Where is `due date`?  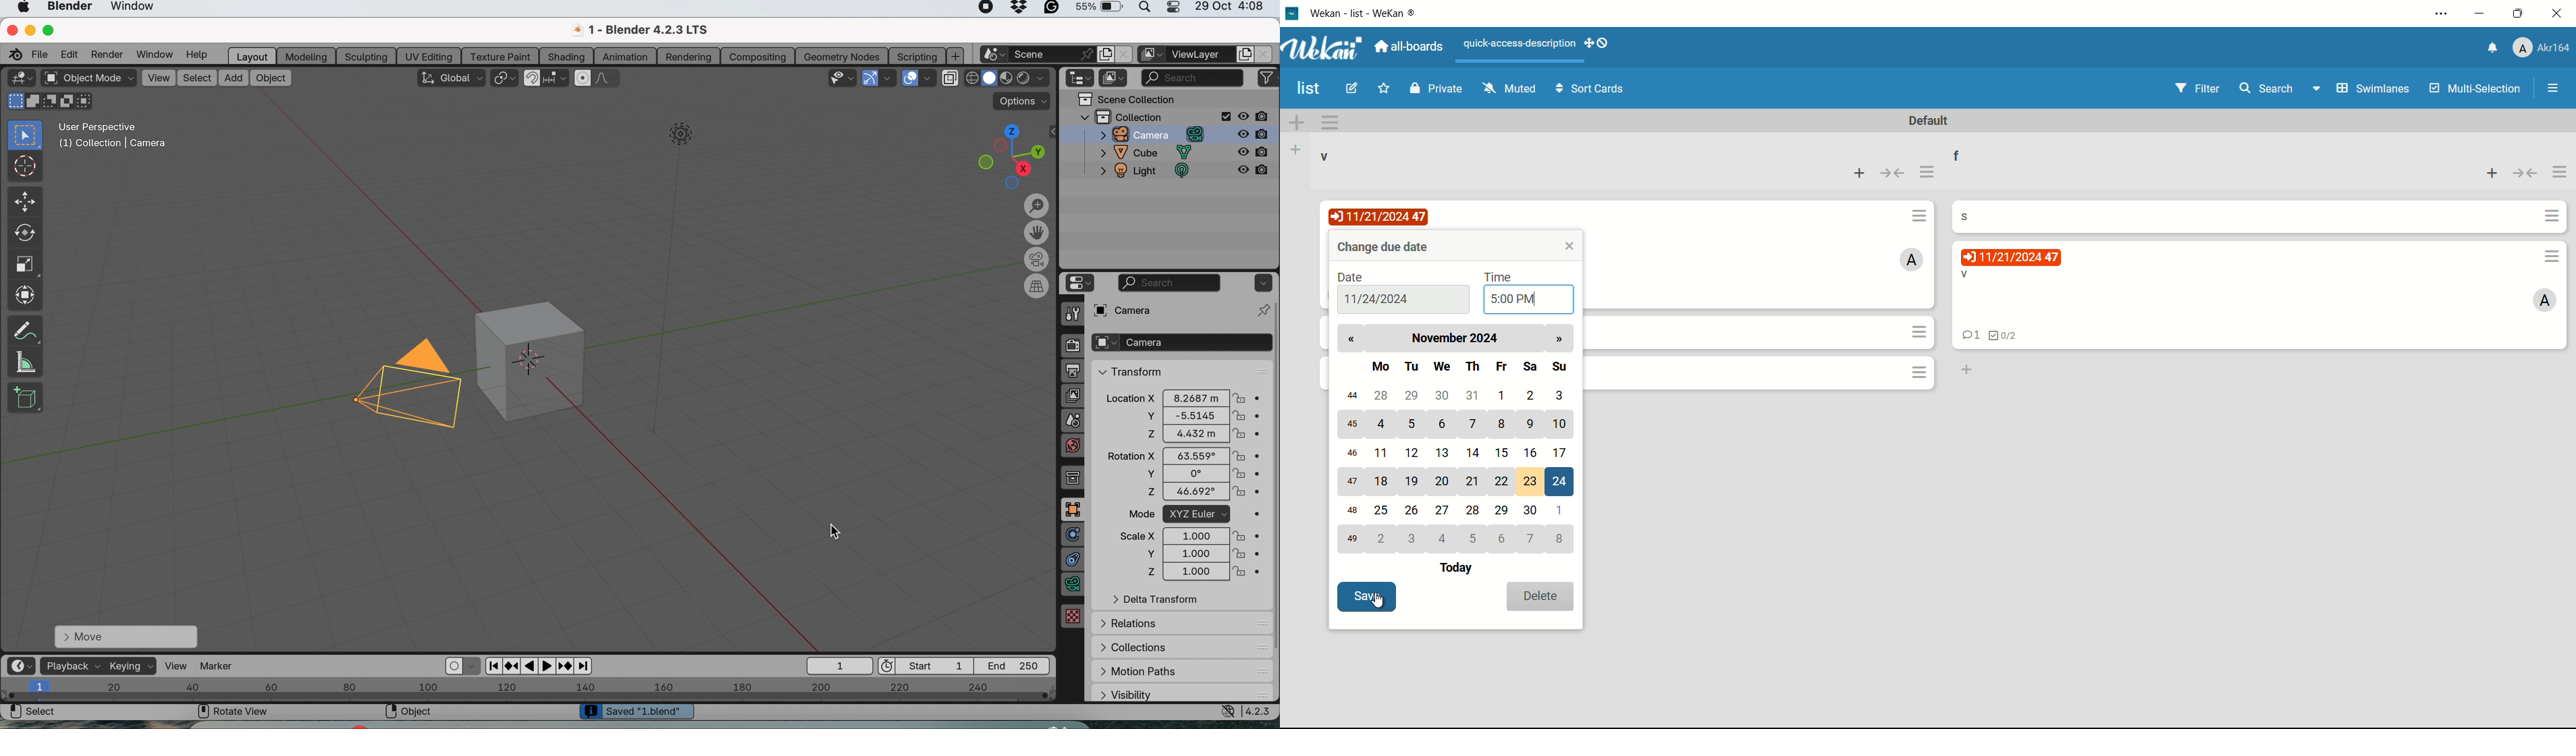 due date is located at coordinates (1380, 216).